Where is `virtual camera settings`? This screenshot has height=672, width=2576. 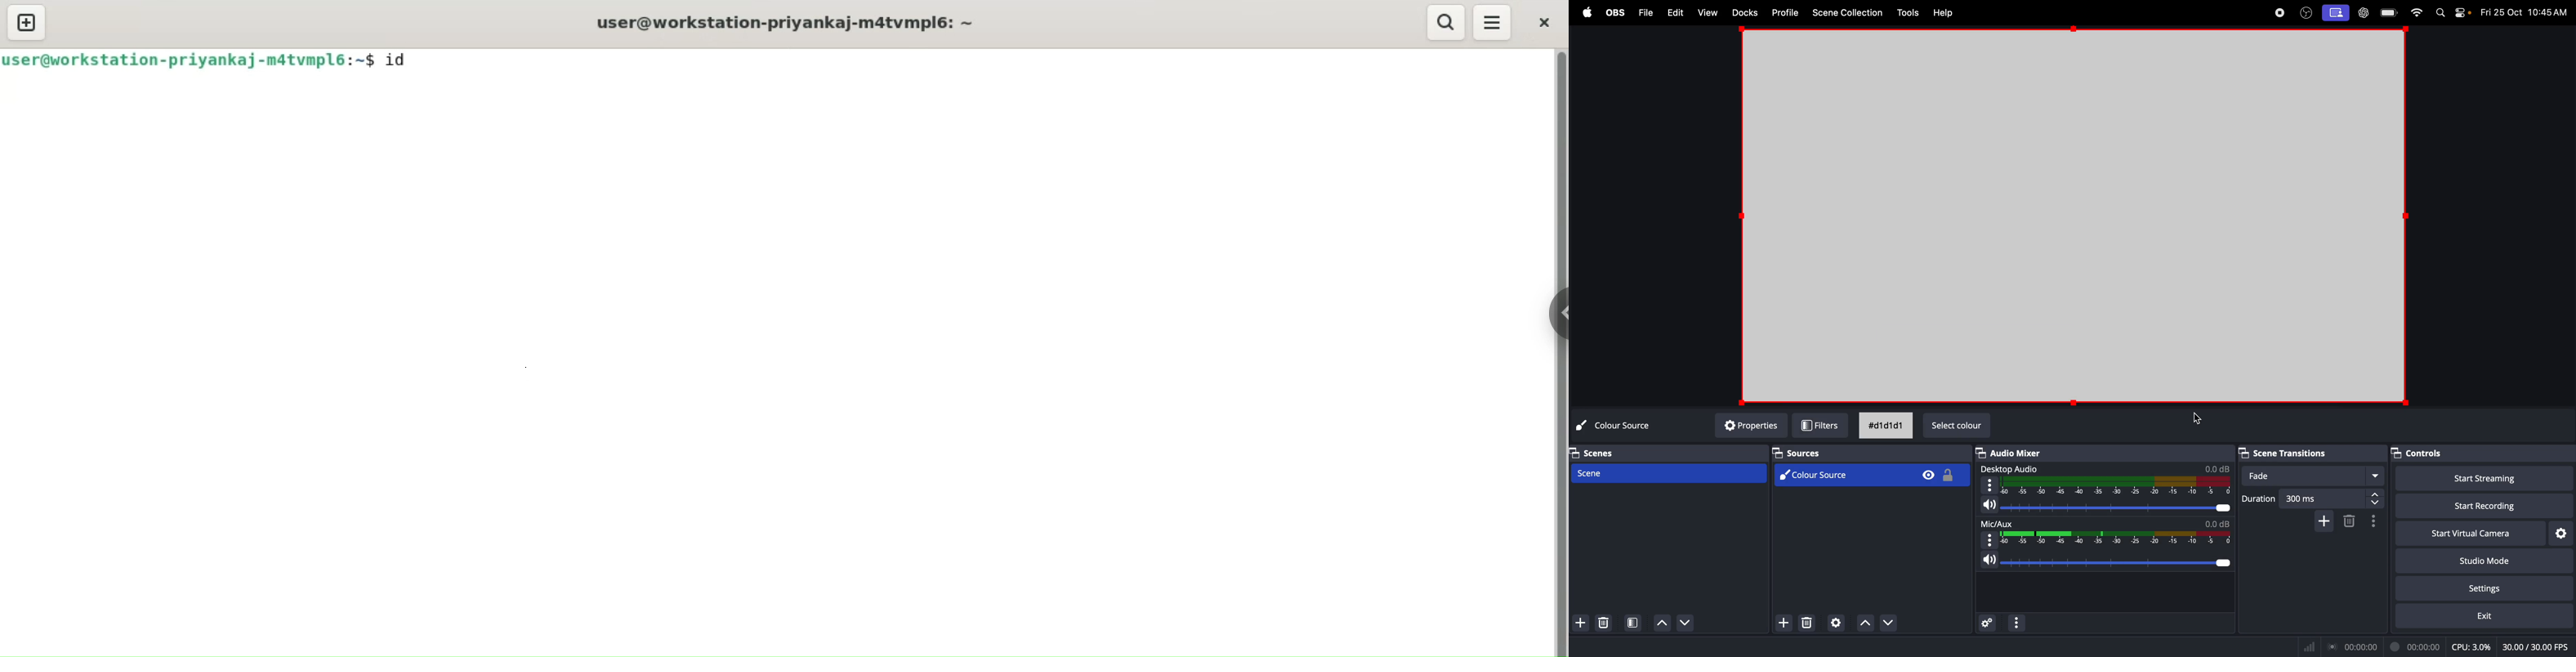
virtual camera settings is located at coordinates (2561, 532).